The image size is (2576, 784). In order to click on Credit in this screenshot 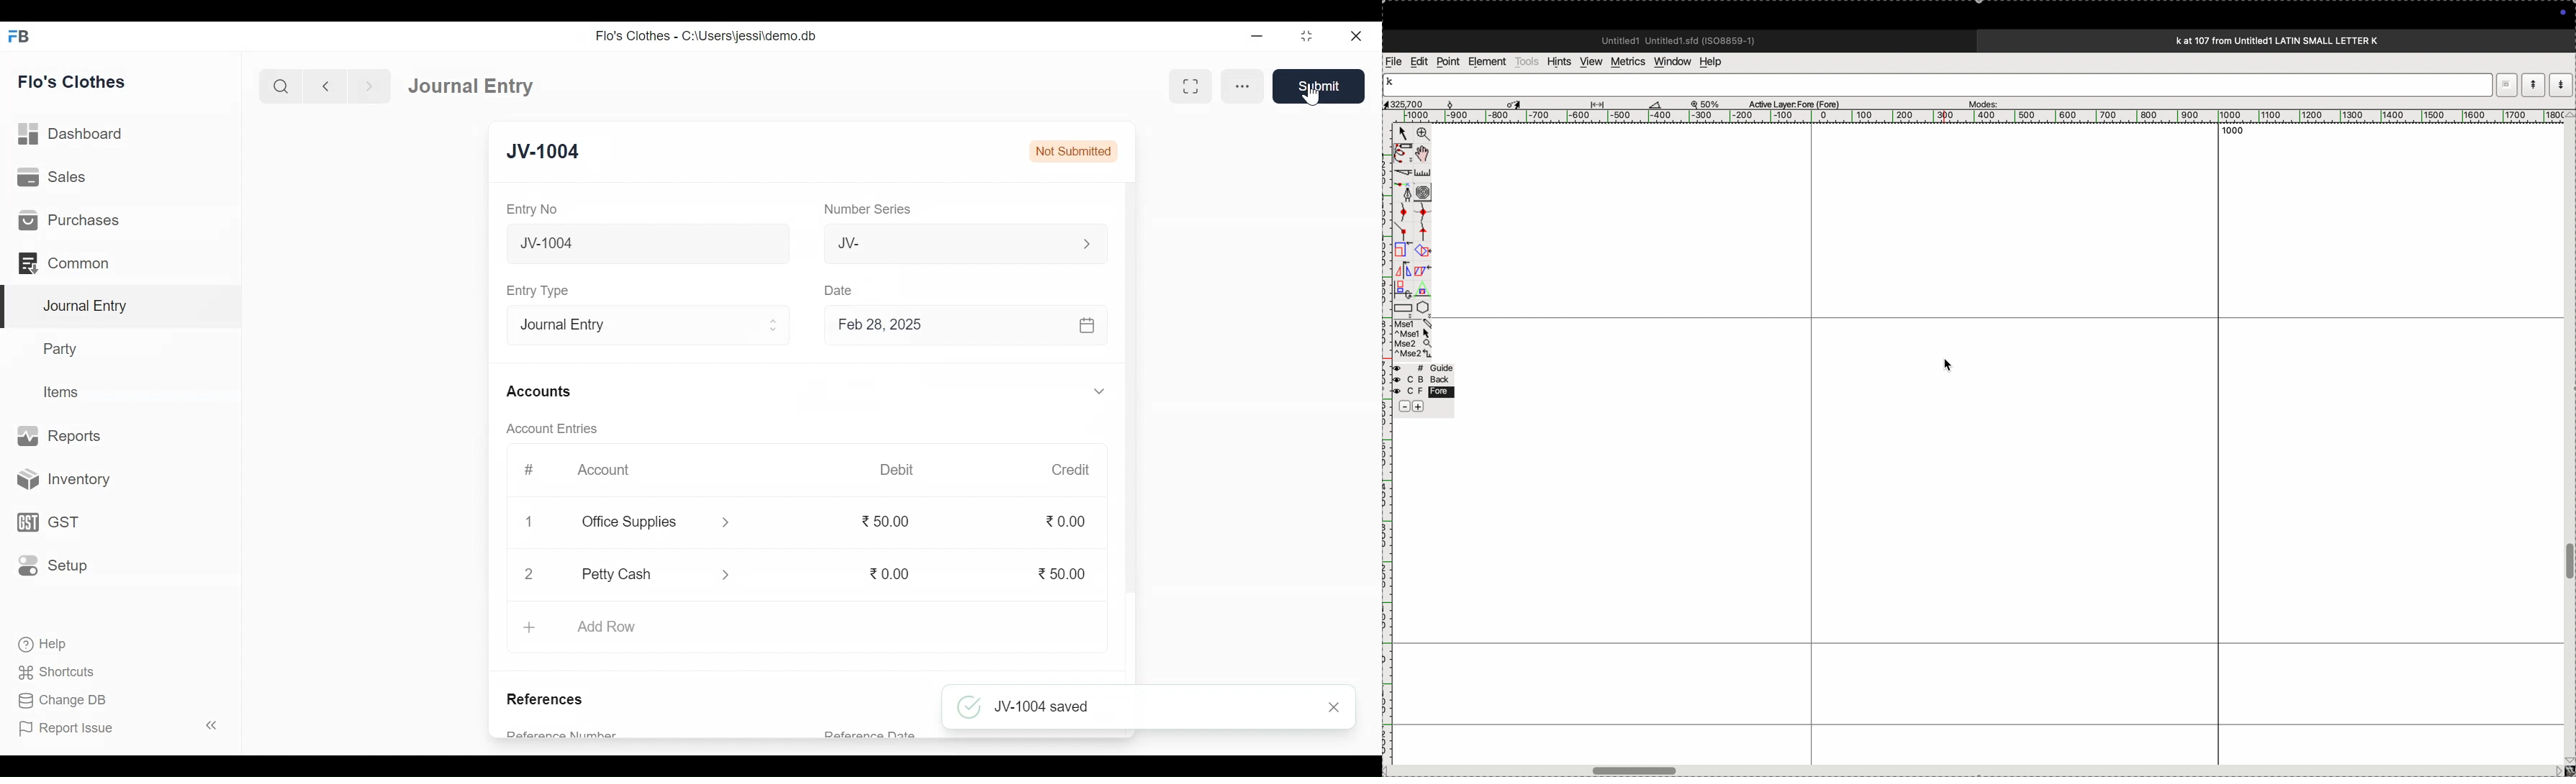, I will do `click(1072, 471)`.